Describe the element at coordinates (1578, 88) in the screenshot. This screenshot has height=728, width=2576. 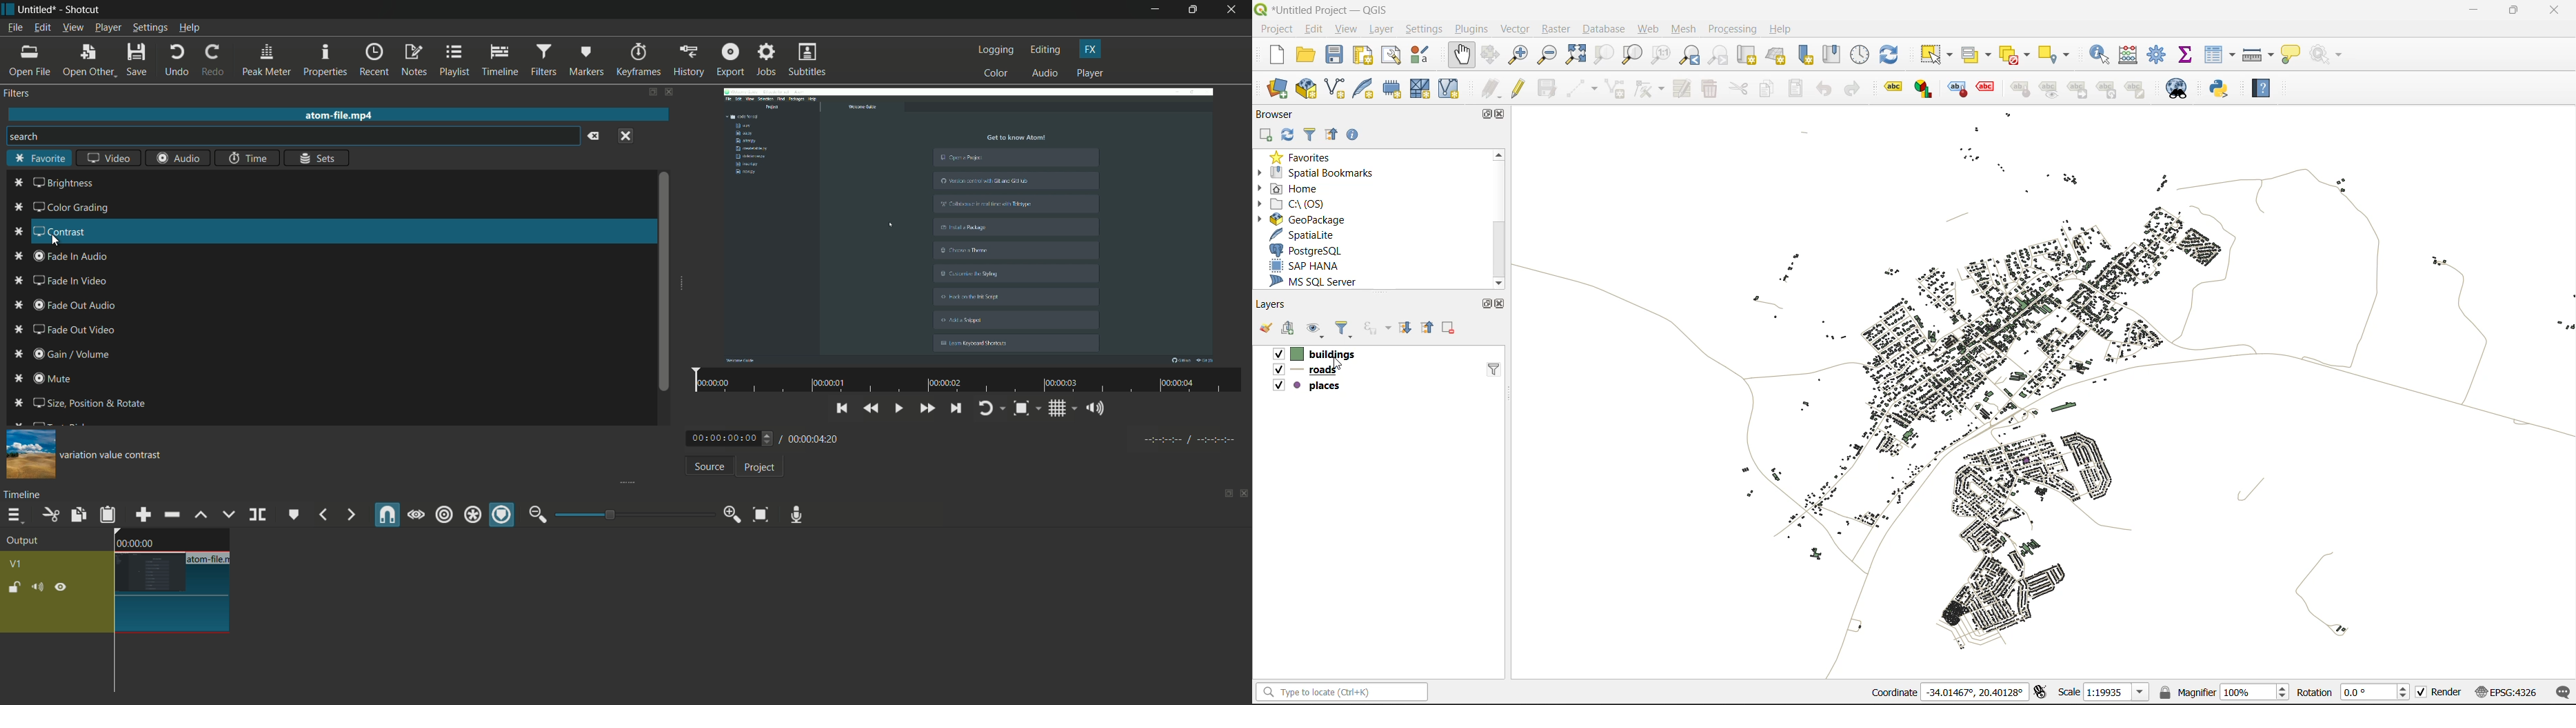
I see `digitize` at that location.